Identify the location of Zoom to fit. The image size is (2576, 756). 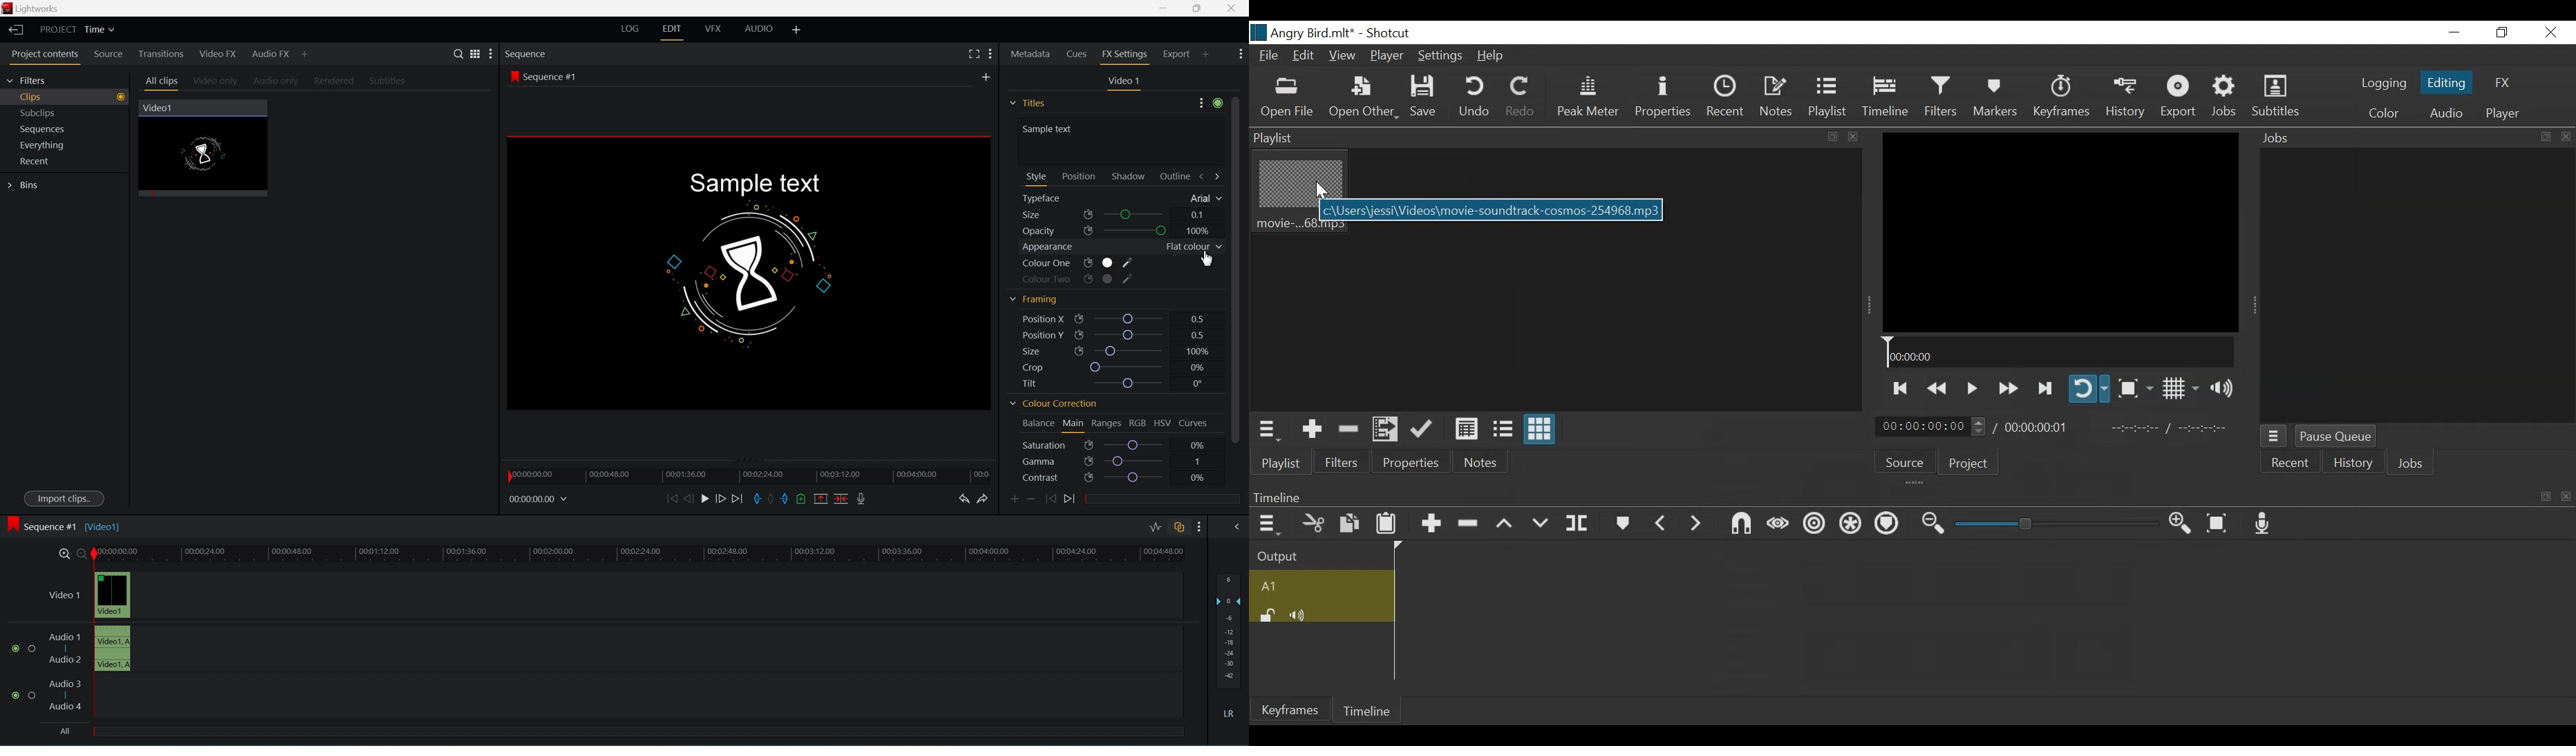
(2219, 523).